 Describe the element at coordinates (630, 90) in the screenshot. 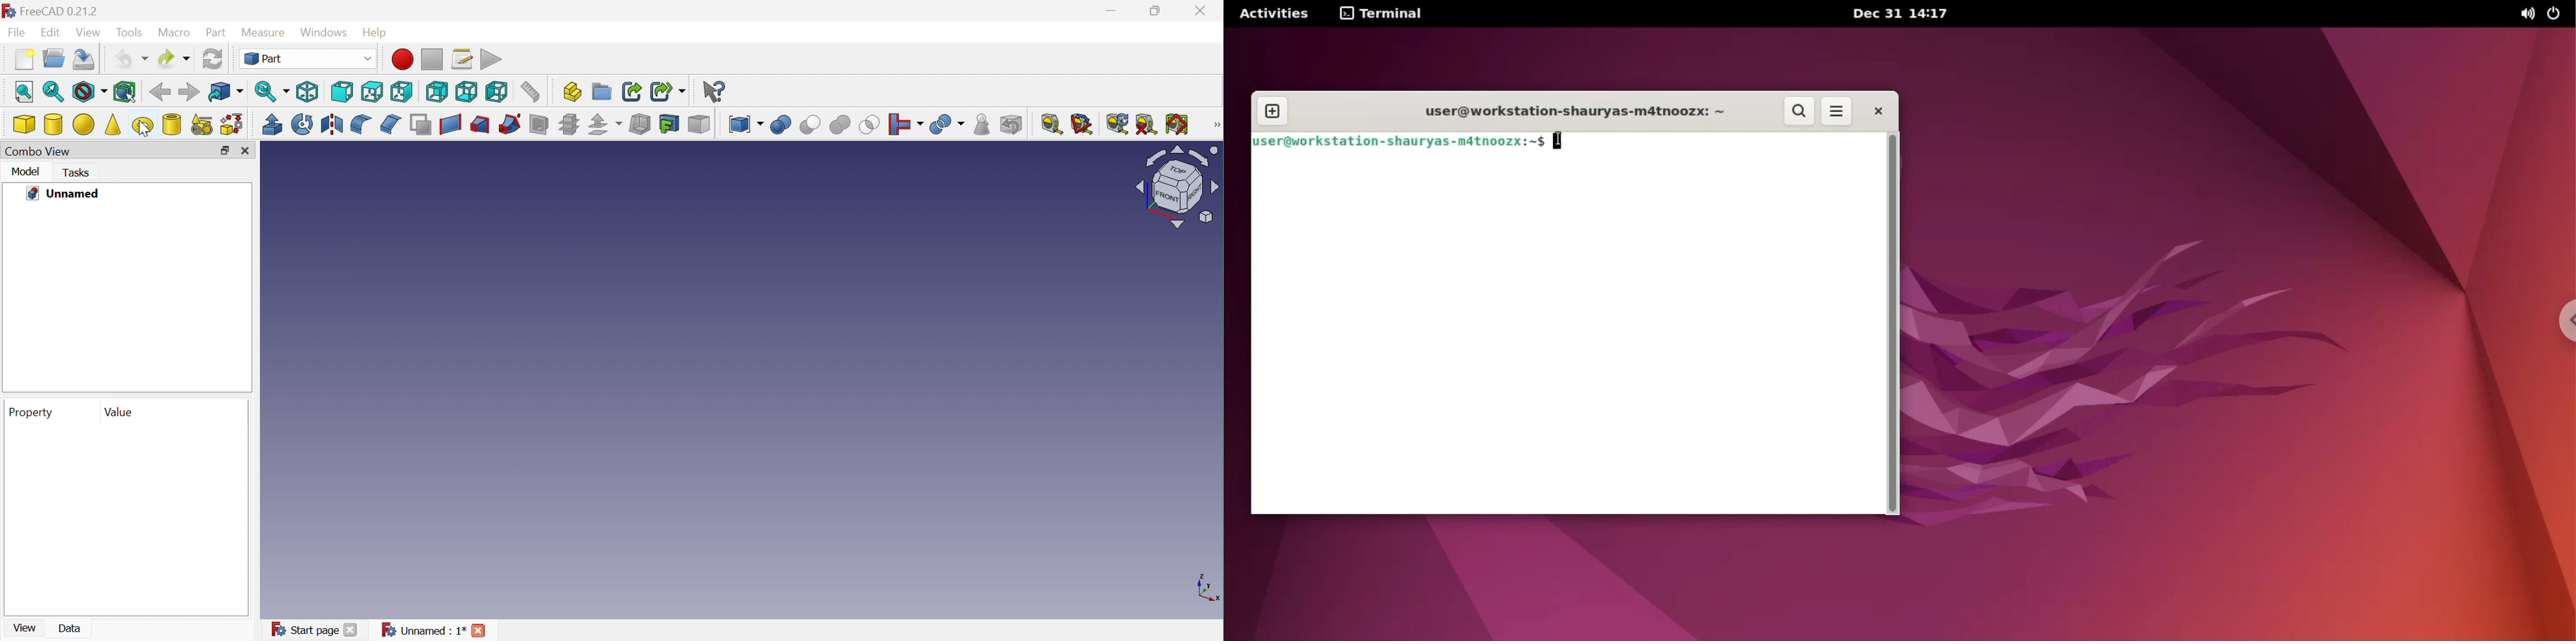

I see `Make link` at that location.